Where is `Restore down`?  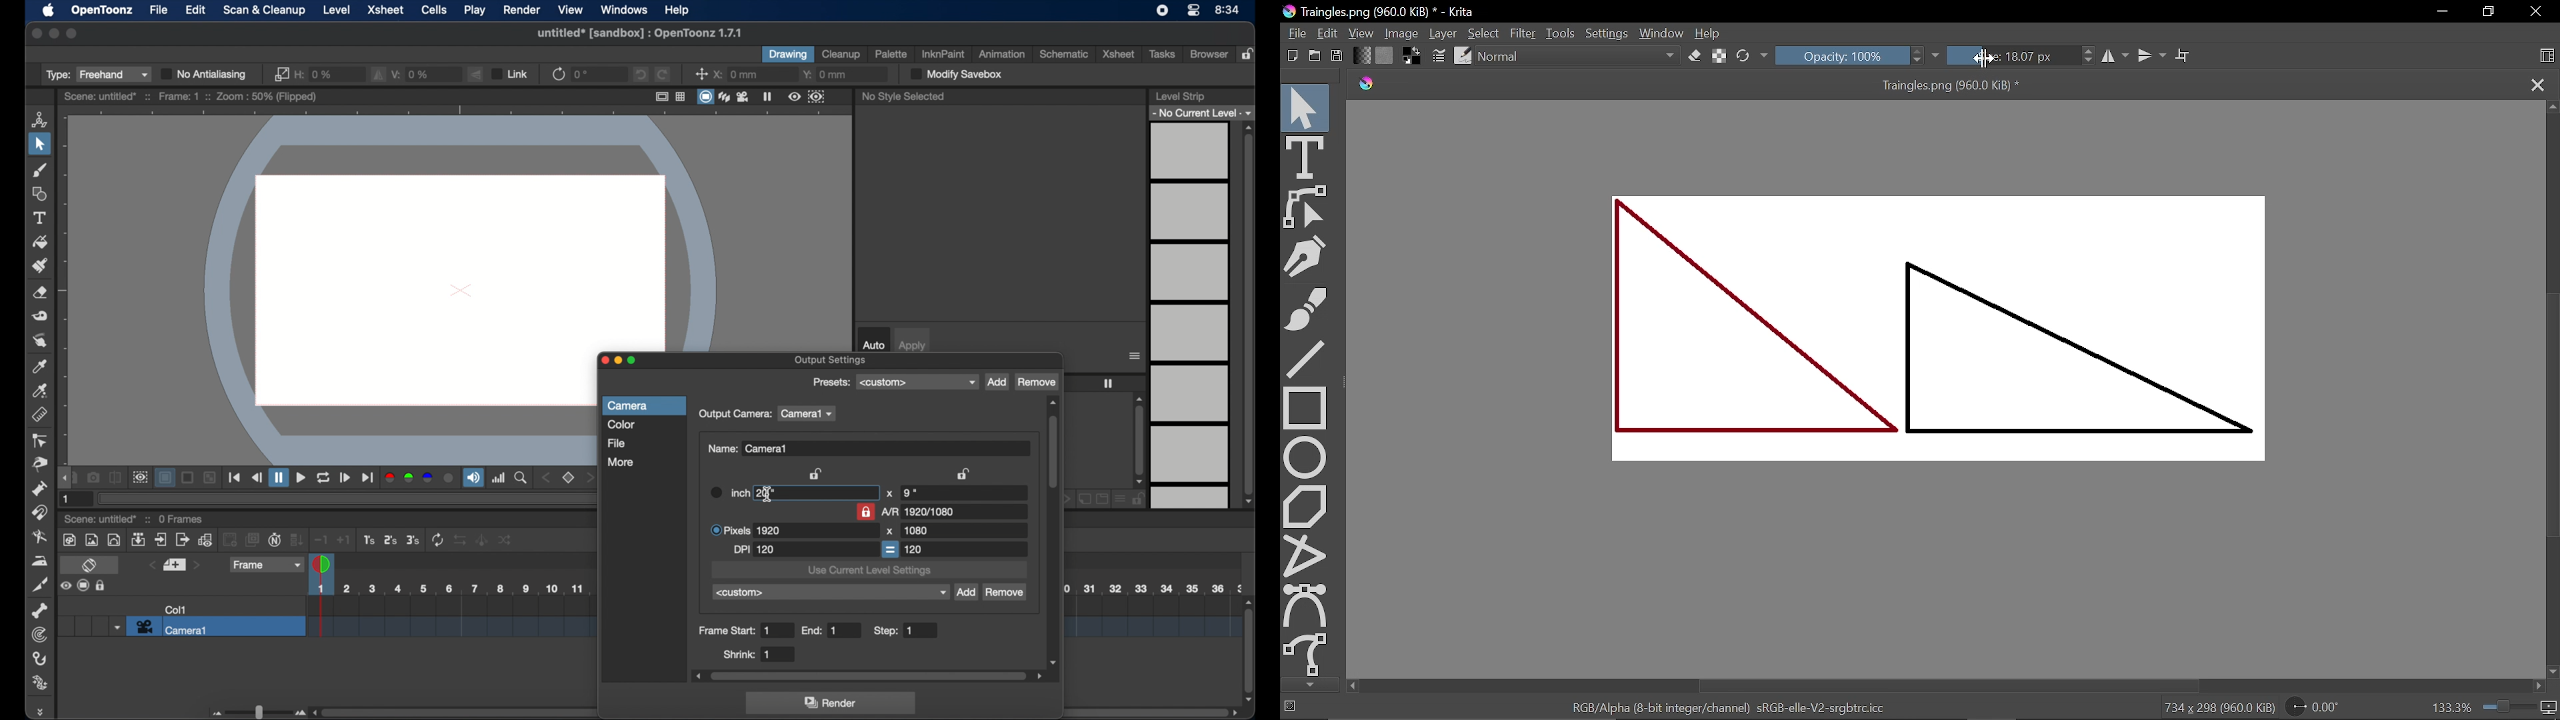 Restore down is located at coordinates (2487, 11).